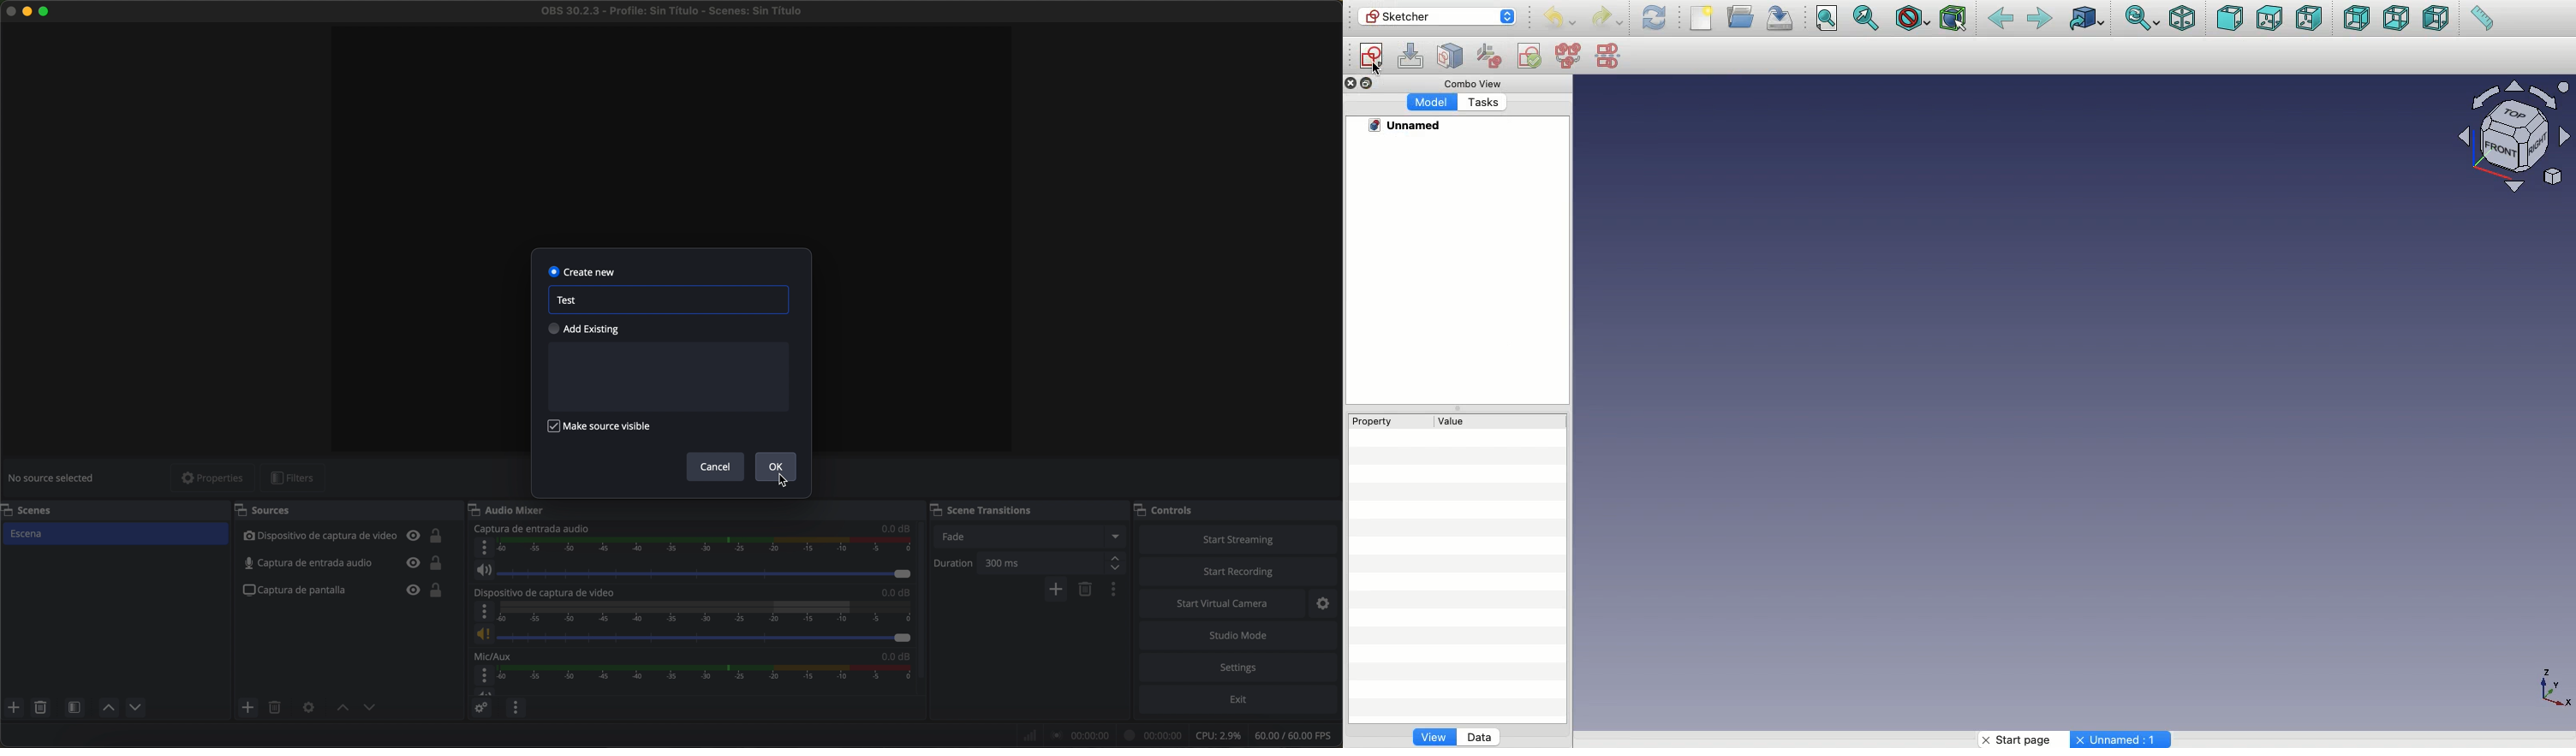 Image resolution: width=2576 pixels, height=756 pixels. What do you see at coordinates (2396, 20) in the screenshot?
I see `Bottom` at bounding box center [2396, 20].